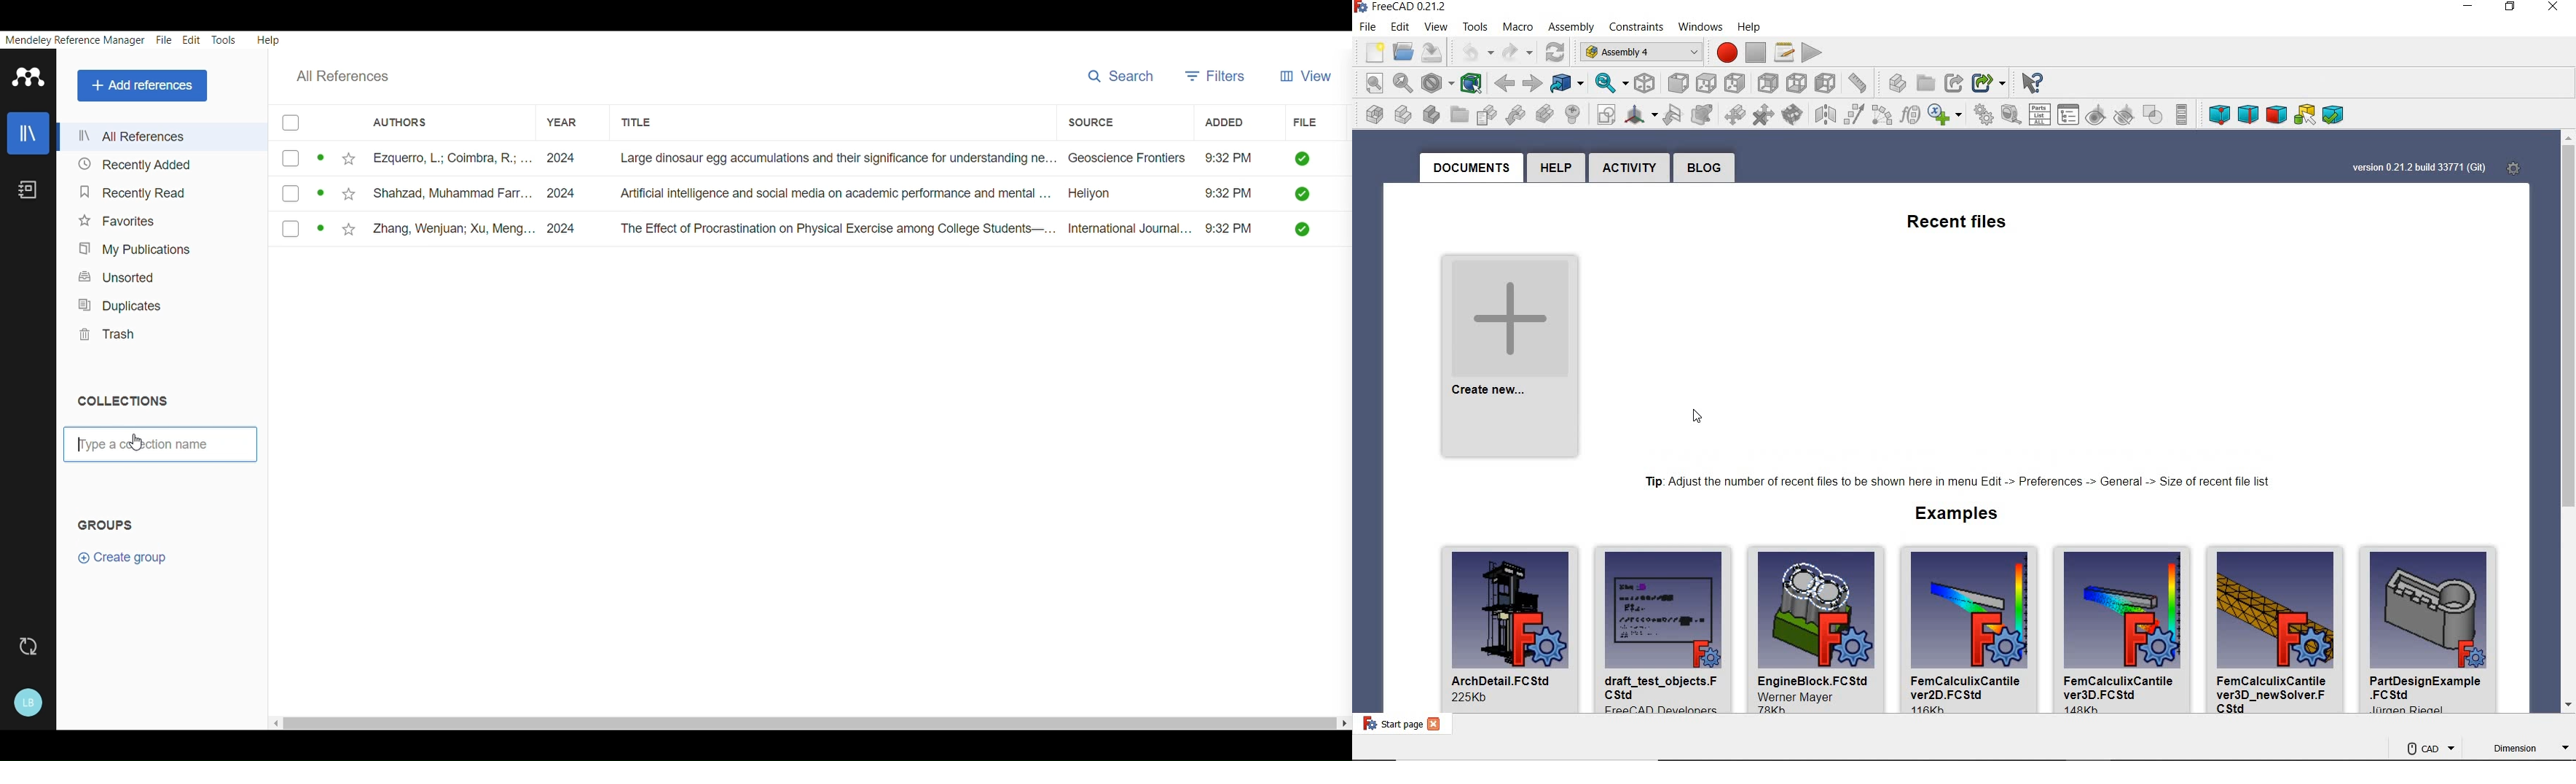 This screenshot has width=2576, height=784. What do you see at coordinates (2249, 114) in the screenshot?
I see `select only edges` at bounding box center [2249, 114].